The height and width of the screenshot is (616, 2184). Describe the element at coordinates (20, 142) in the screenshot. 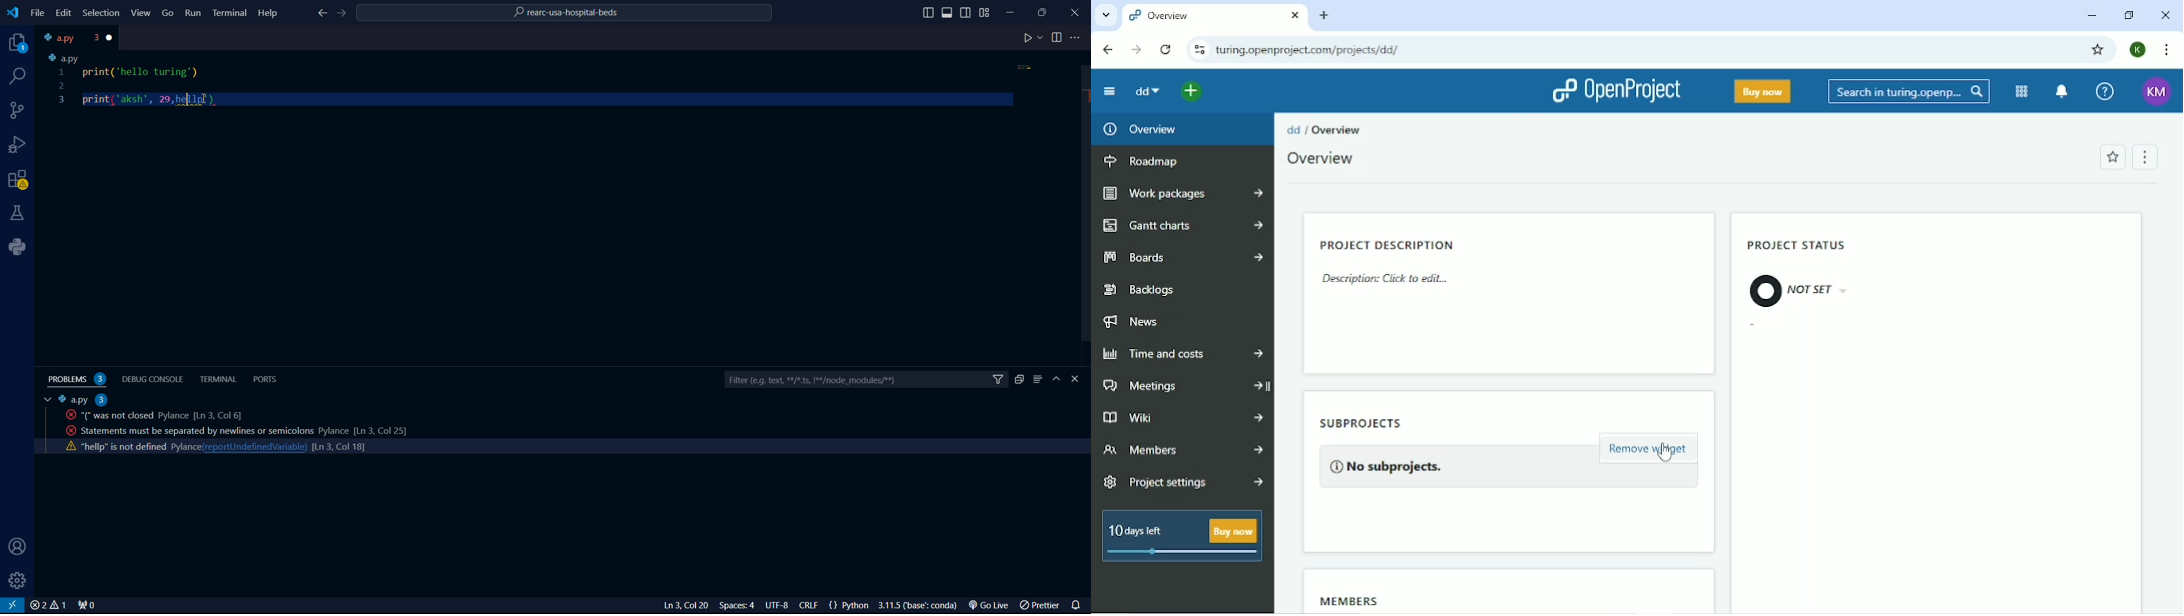

I see `bug` at that location.